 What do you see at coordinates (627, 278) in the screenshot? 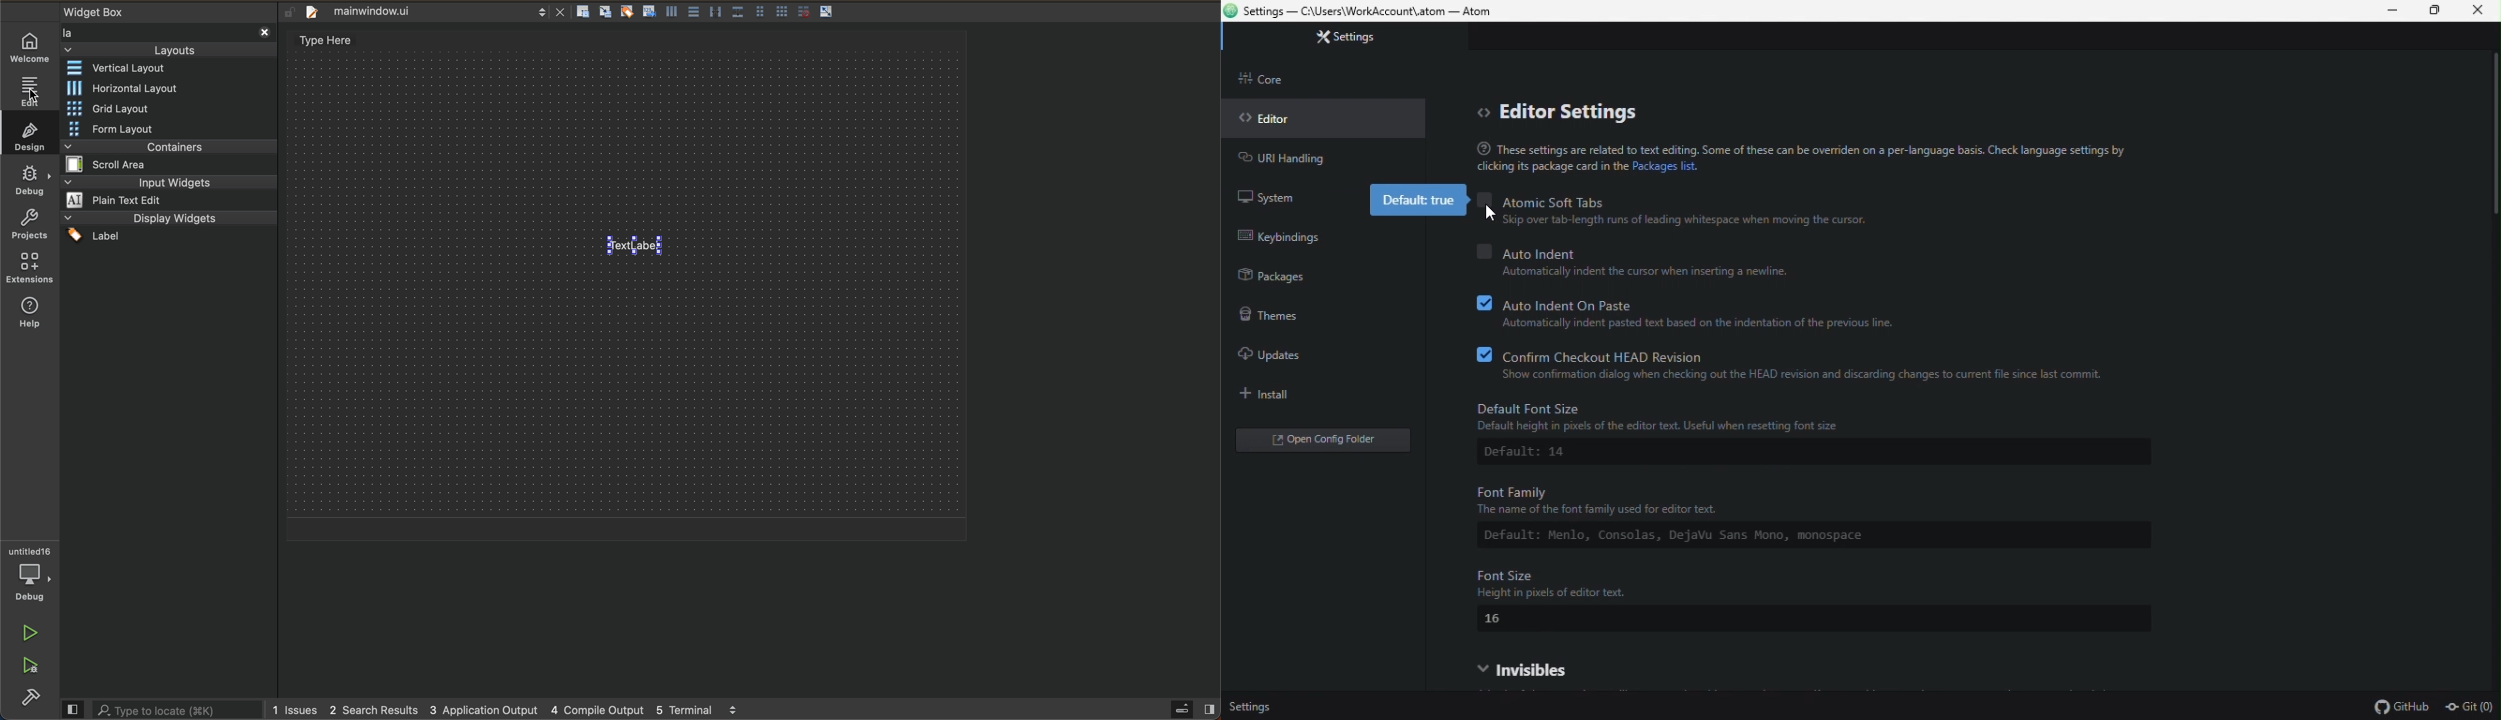
I see `design area` at bounding box center [627, 278].